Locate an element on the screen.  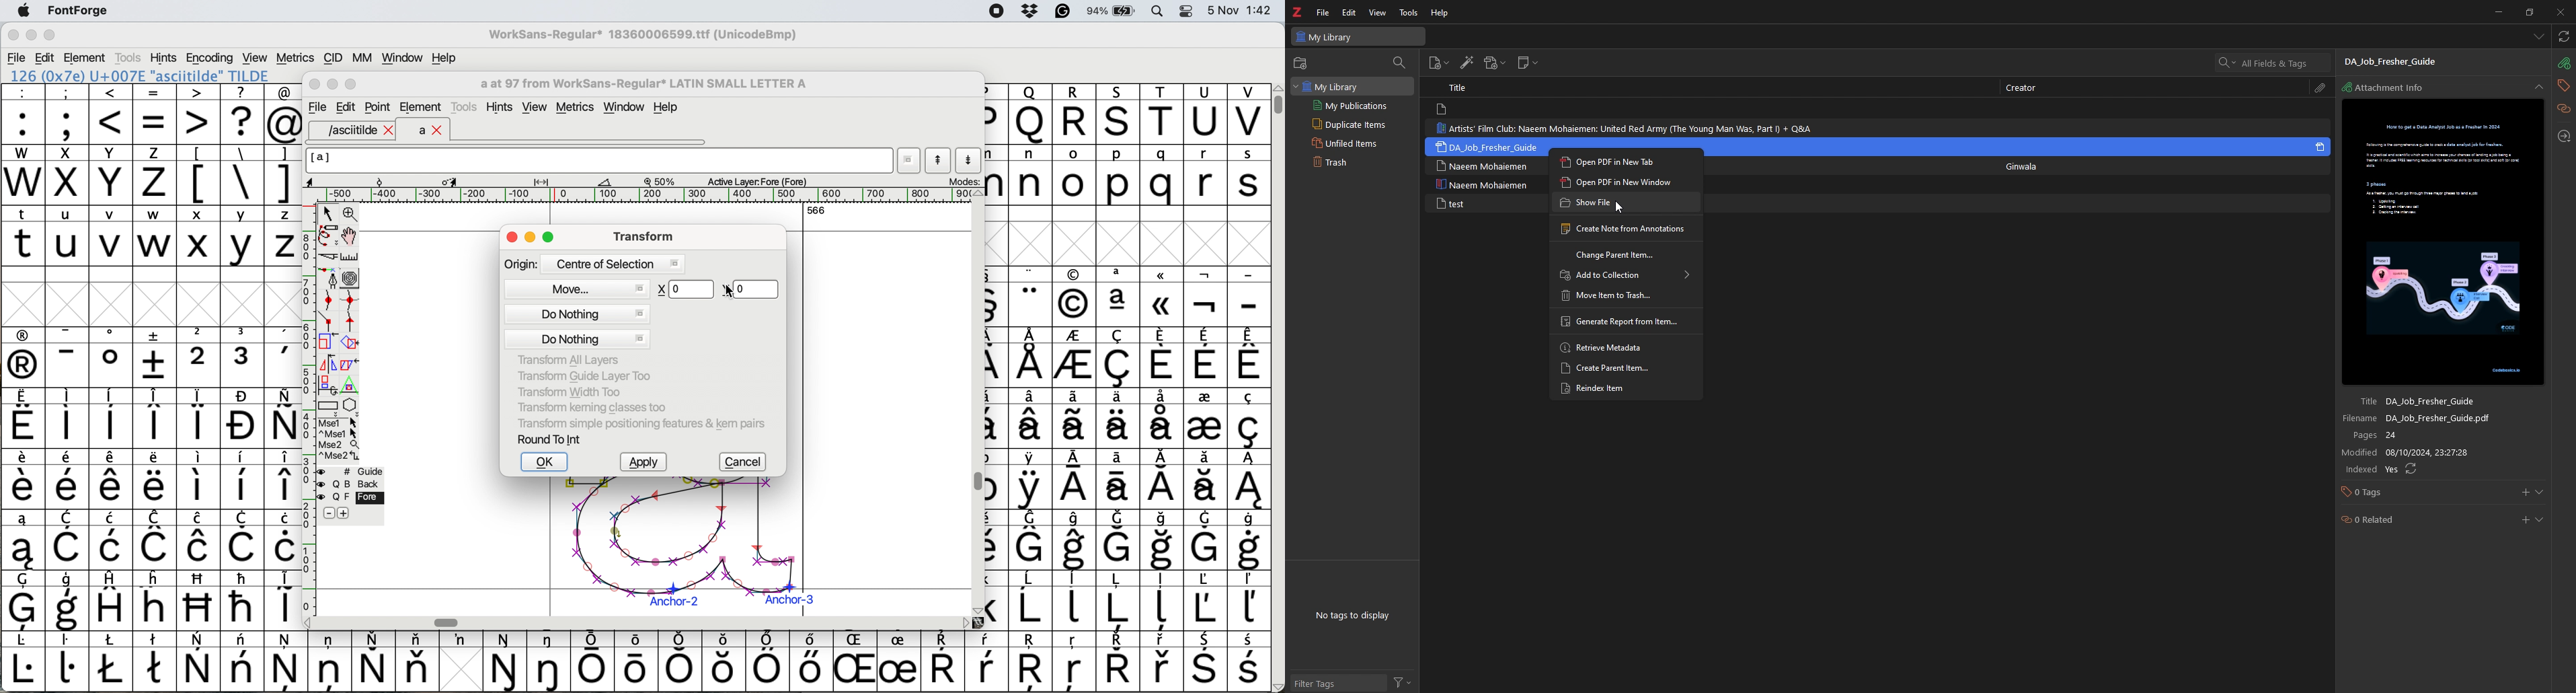
126 (0x7e) U+007E "asciitilde" TILDE is located at coordinates (141, 75).